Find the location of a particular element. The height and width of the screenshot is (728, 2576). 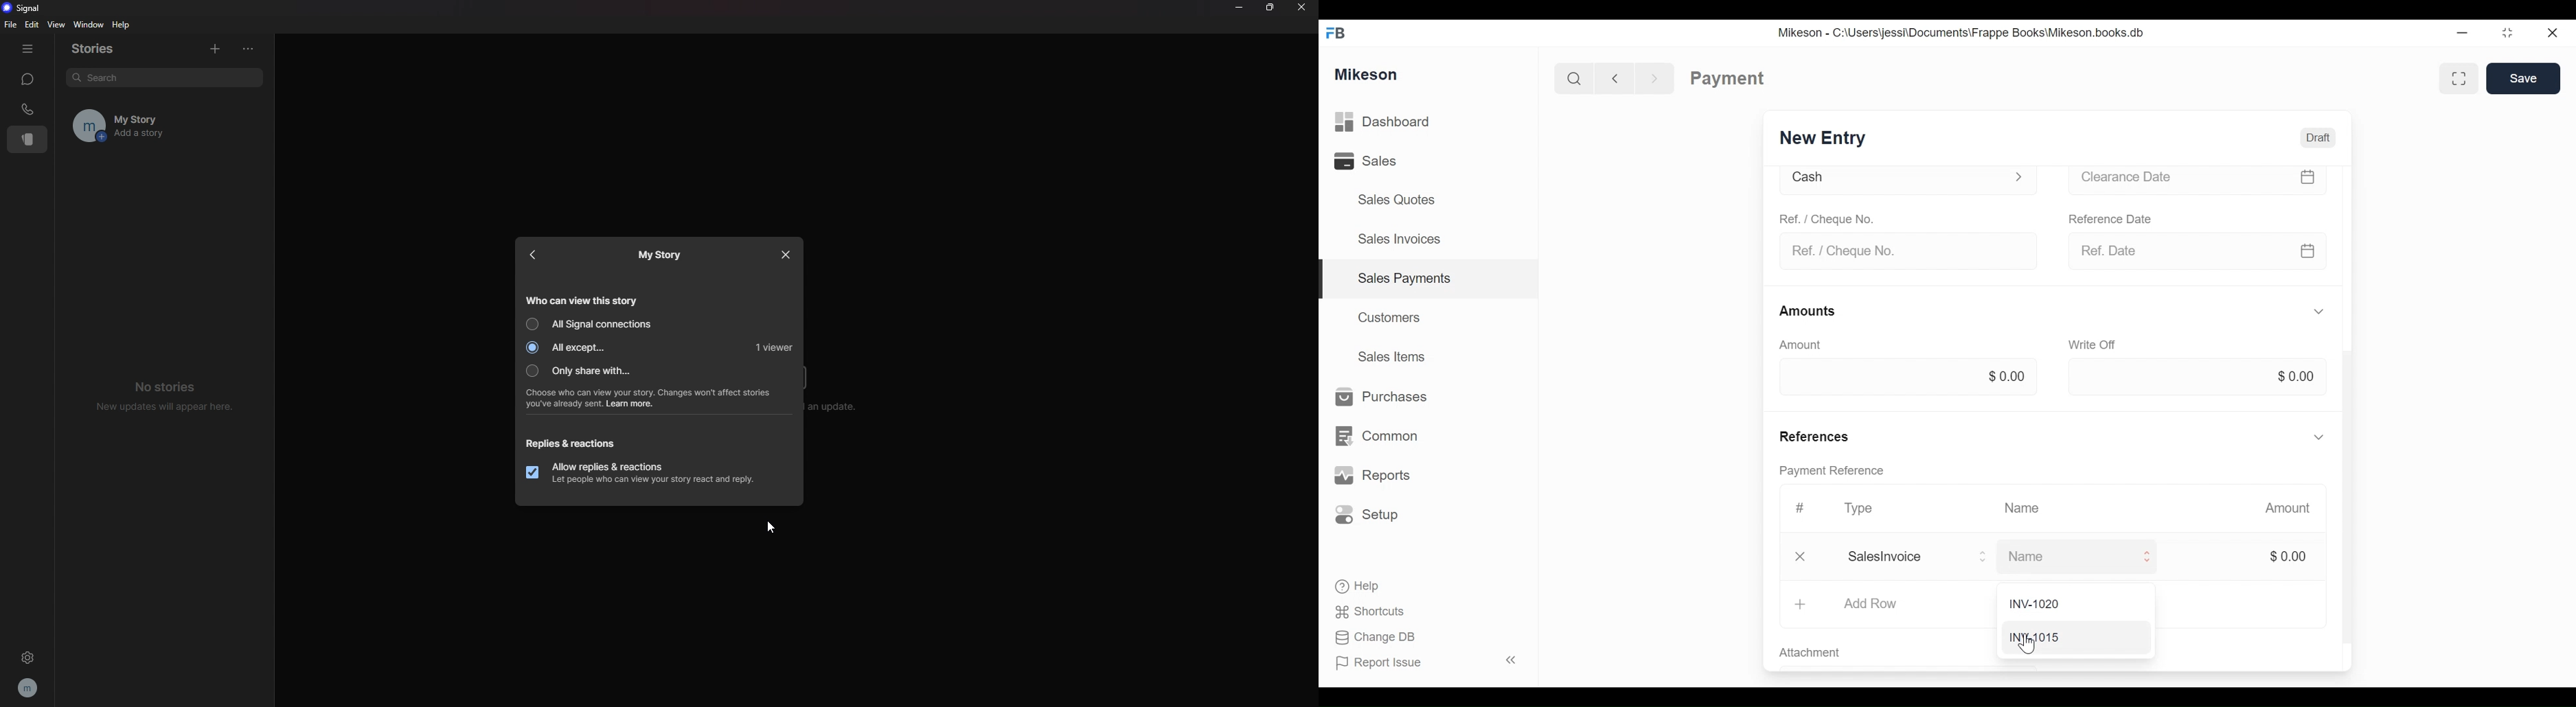

Salesinvoice is located at coordinates (1915, 557).